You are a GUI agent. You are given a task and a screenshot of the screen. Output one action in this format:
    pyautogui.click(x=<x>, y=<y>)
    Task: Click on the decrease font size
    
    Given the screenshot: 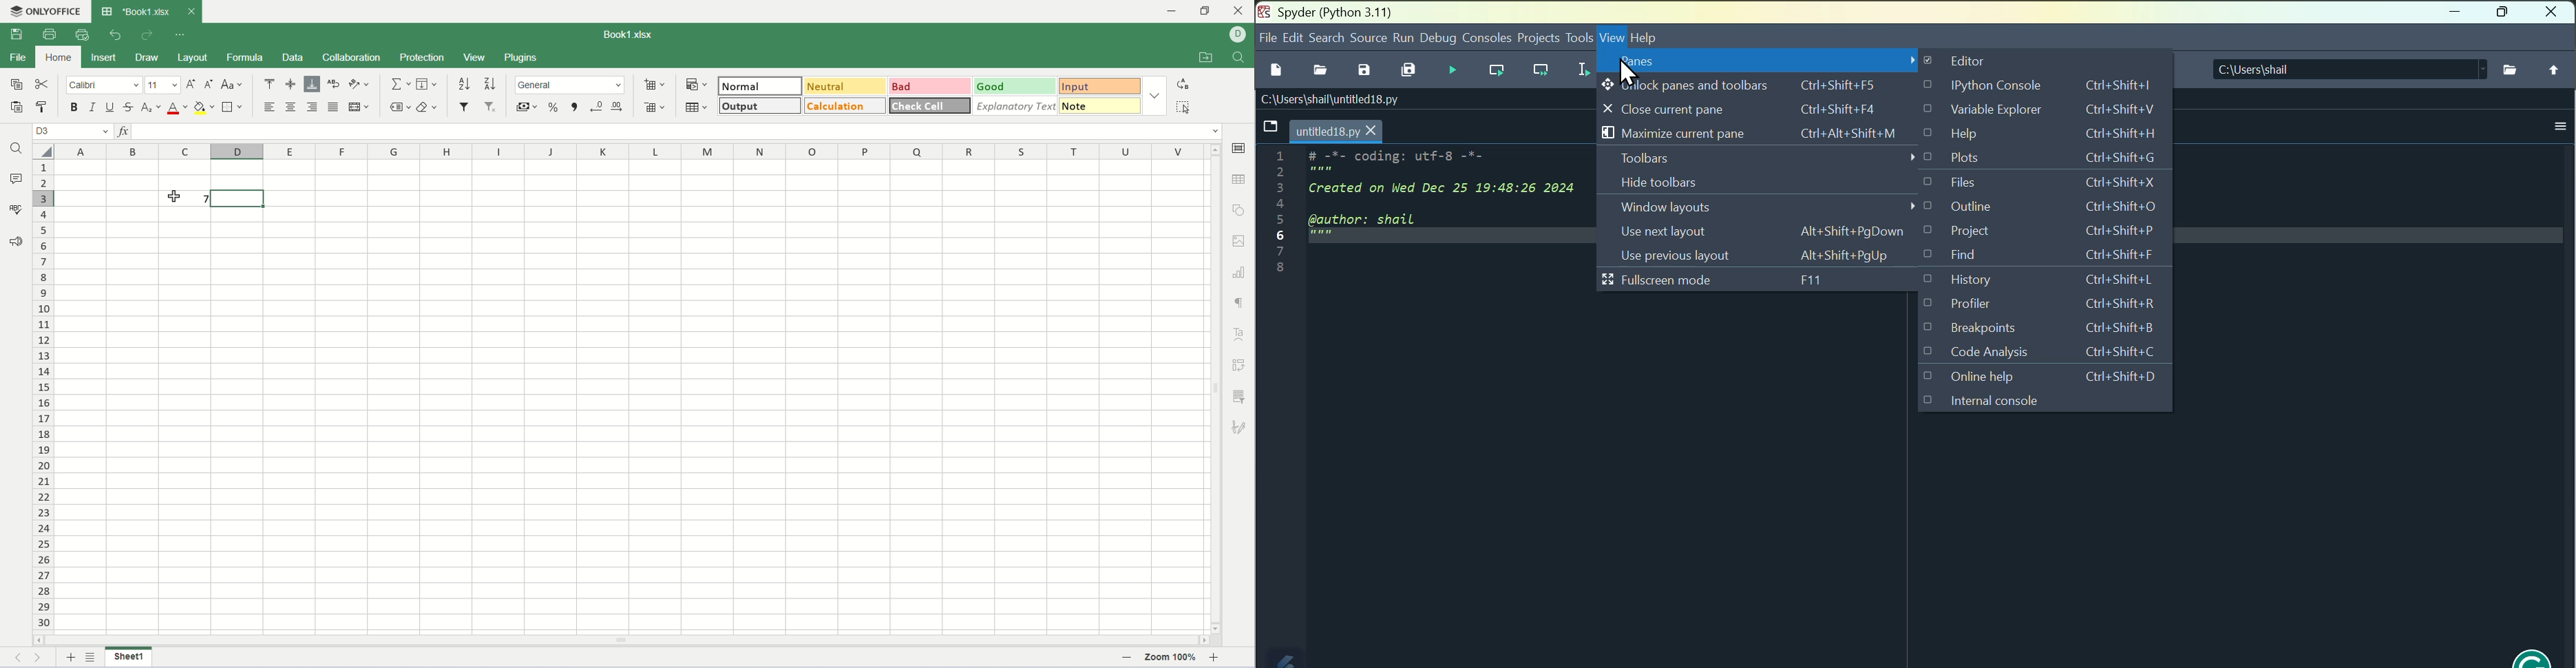 What is the action you would take?
    pyautogui.click(x=209, y=84)
    